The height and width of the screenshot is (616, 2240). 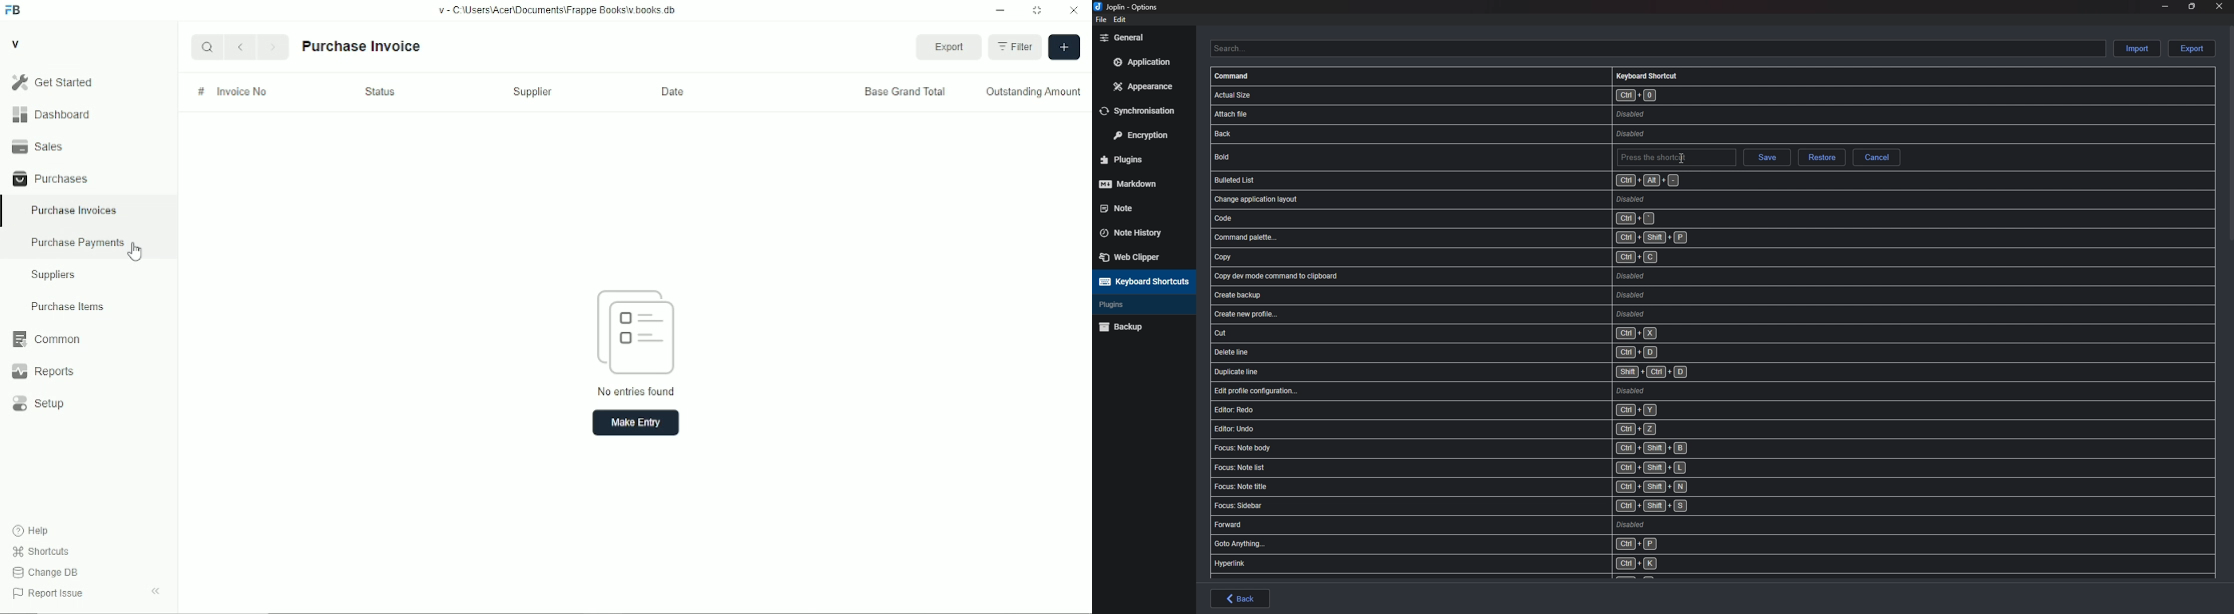 What do you see at coordinates (274, 47) in the screenshot?
I see `Next` at bounding box center [274, 47].